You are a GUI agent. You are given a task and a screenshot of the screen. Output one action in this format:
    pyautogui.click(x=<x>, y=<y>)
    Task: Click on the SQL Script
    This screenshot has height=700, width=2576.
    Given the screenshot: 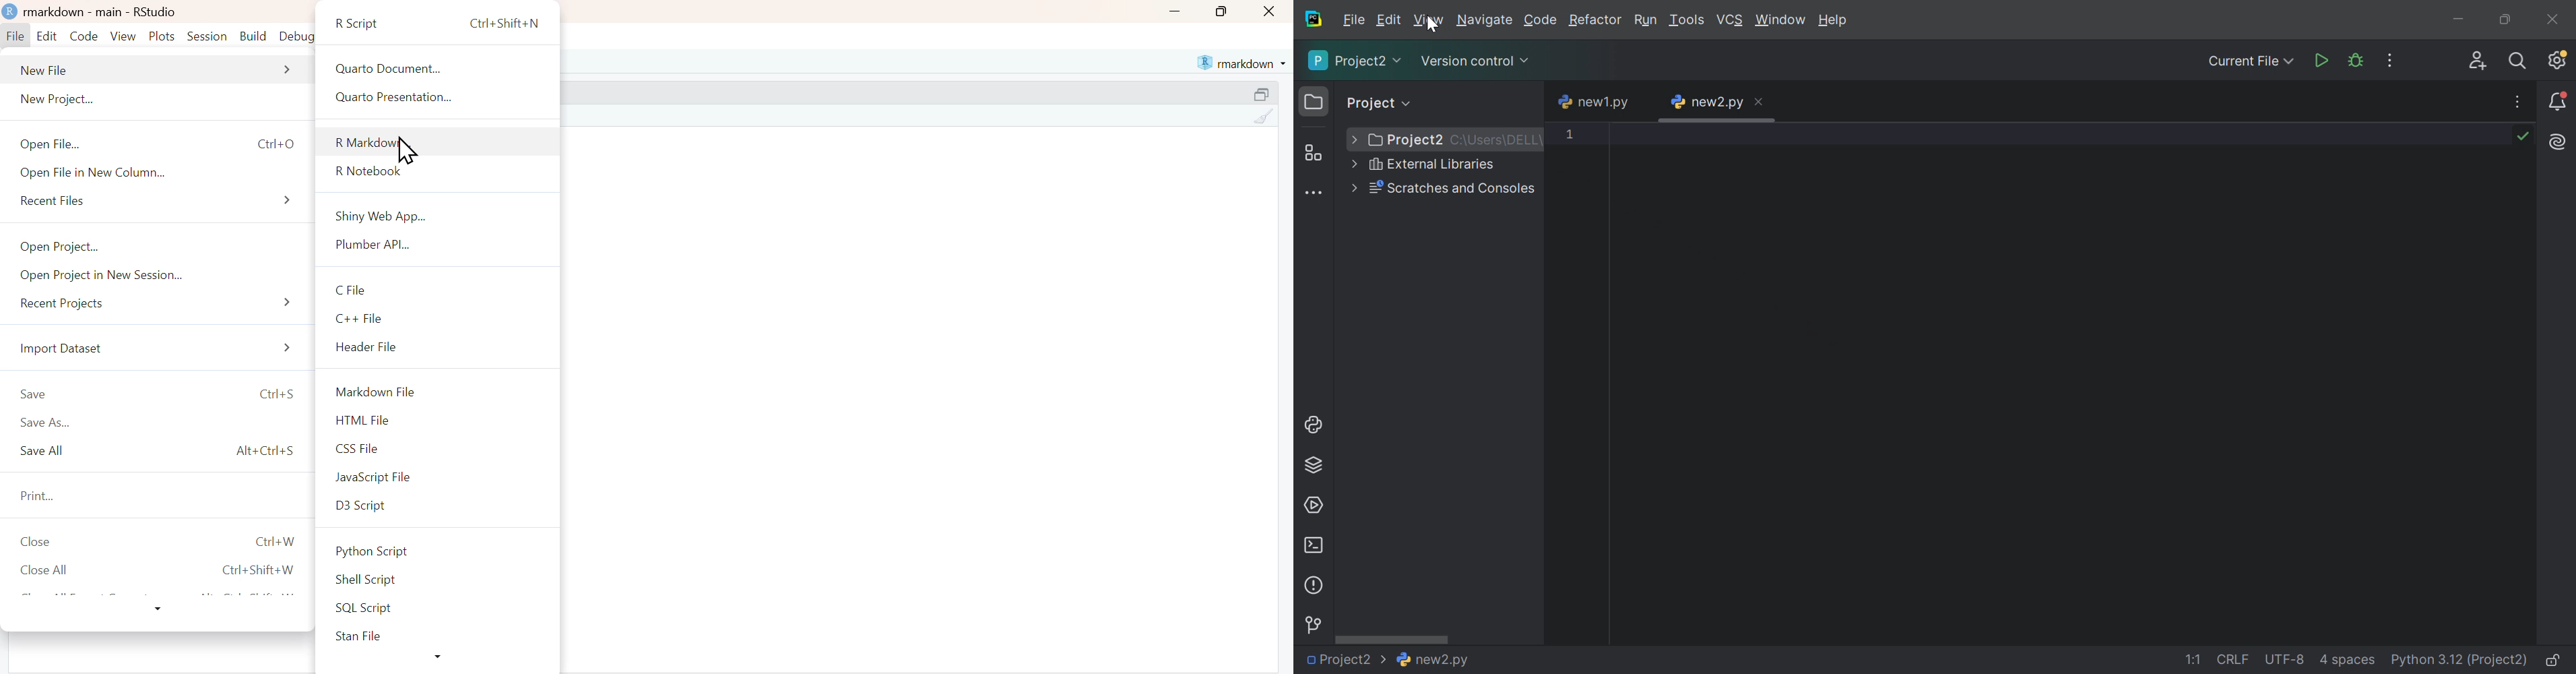 What is the action you would take?
    pyautogui.click(x=443, y=608)
    